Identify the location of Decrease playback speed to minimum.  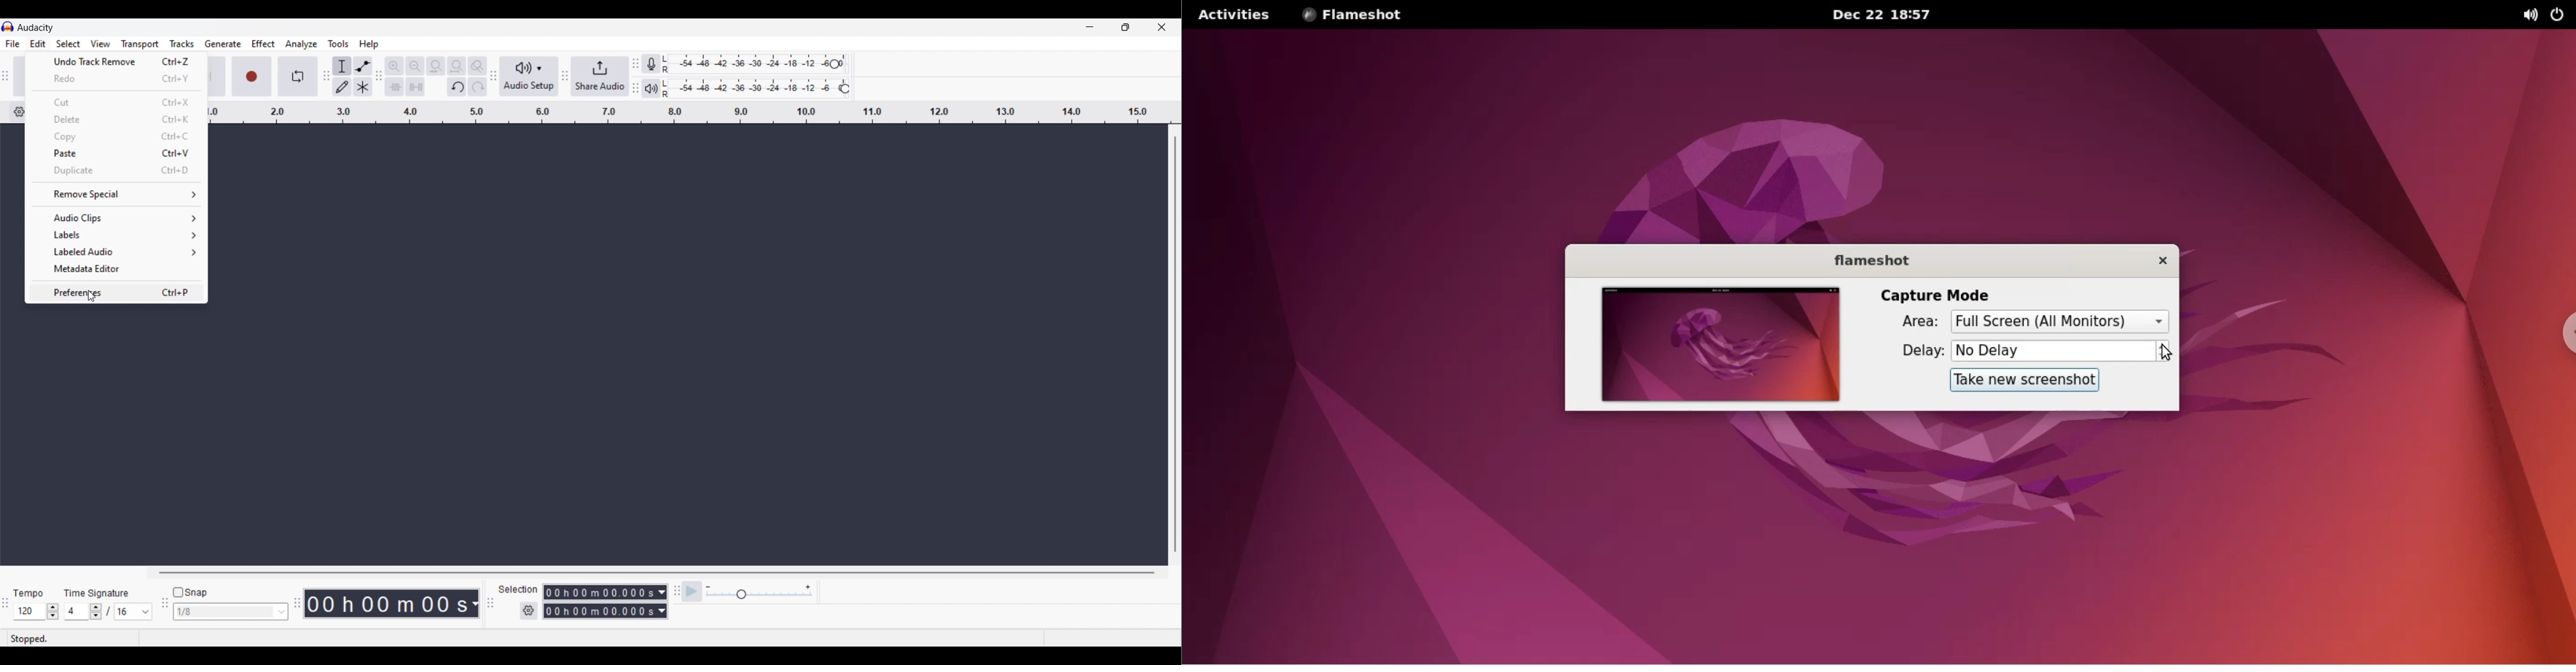
(708, 587).